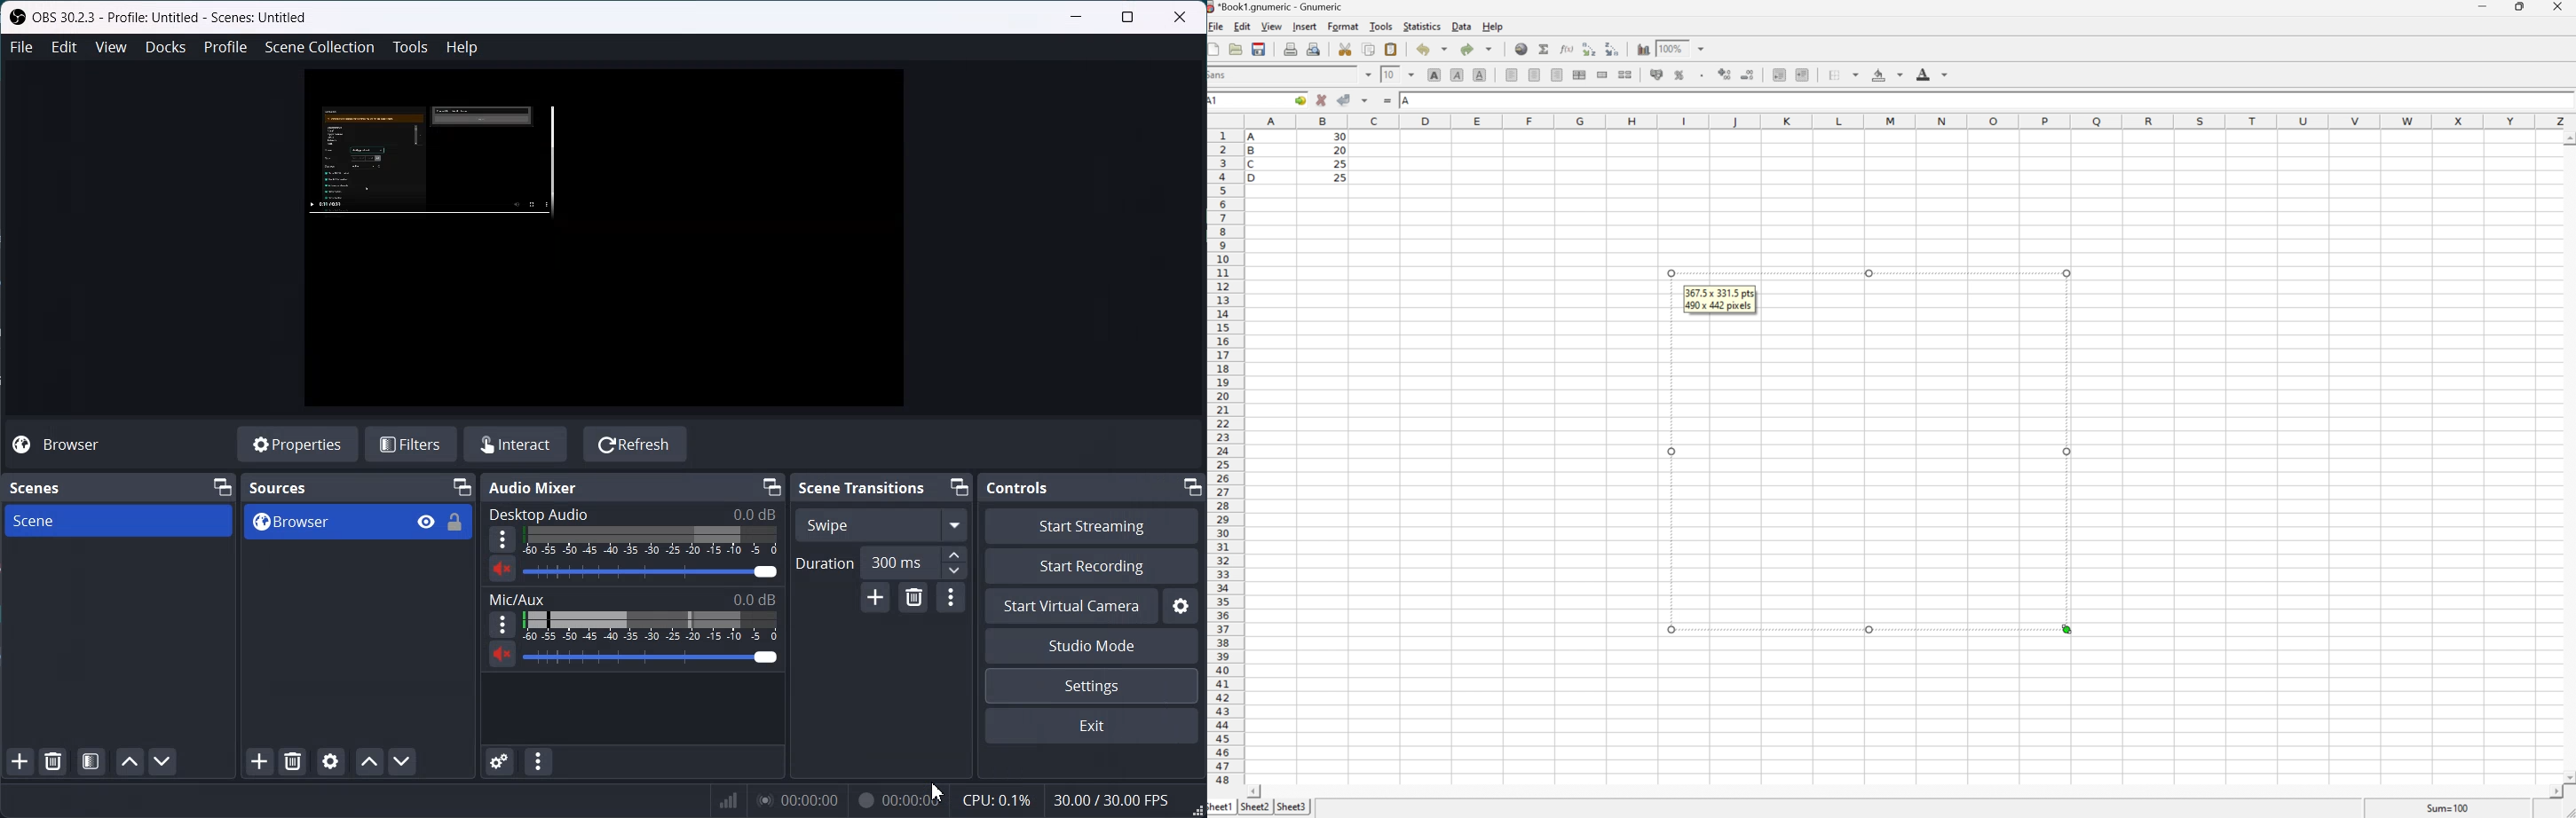 This screenshot has height=840, width=2576. I want to click on Move source up, so click(369, 761).